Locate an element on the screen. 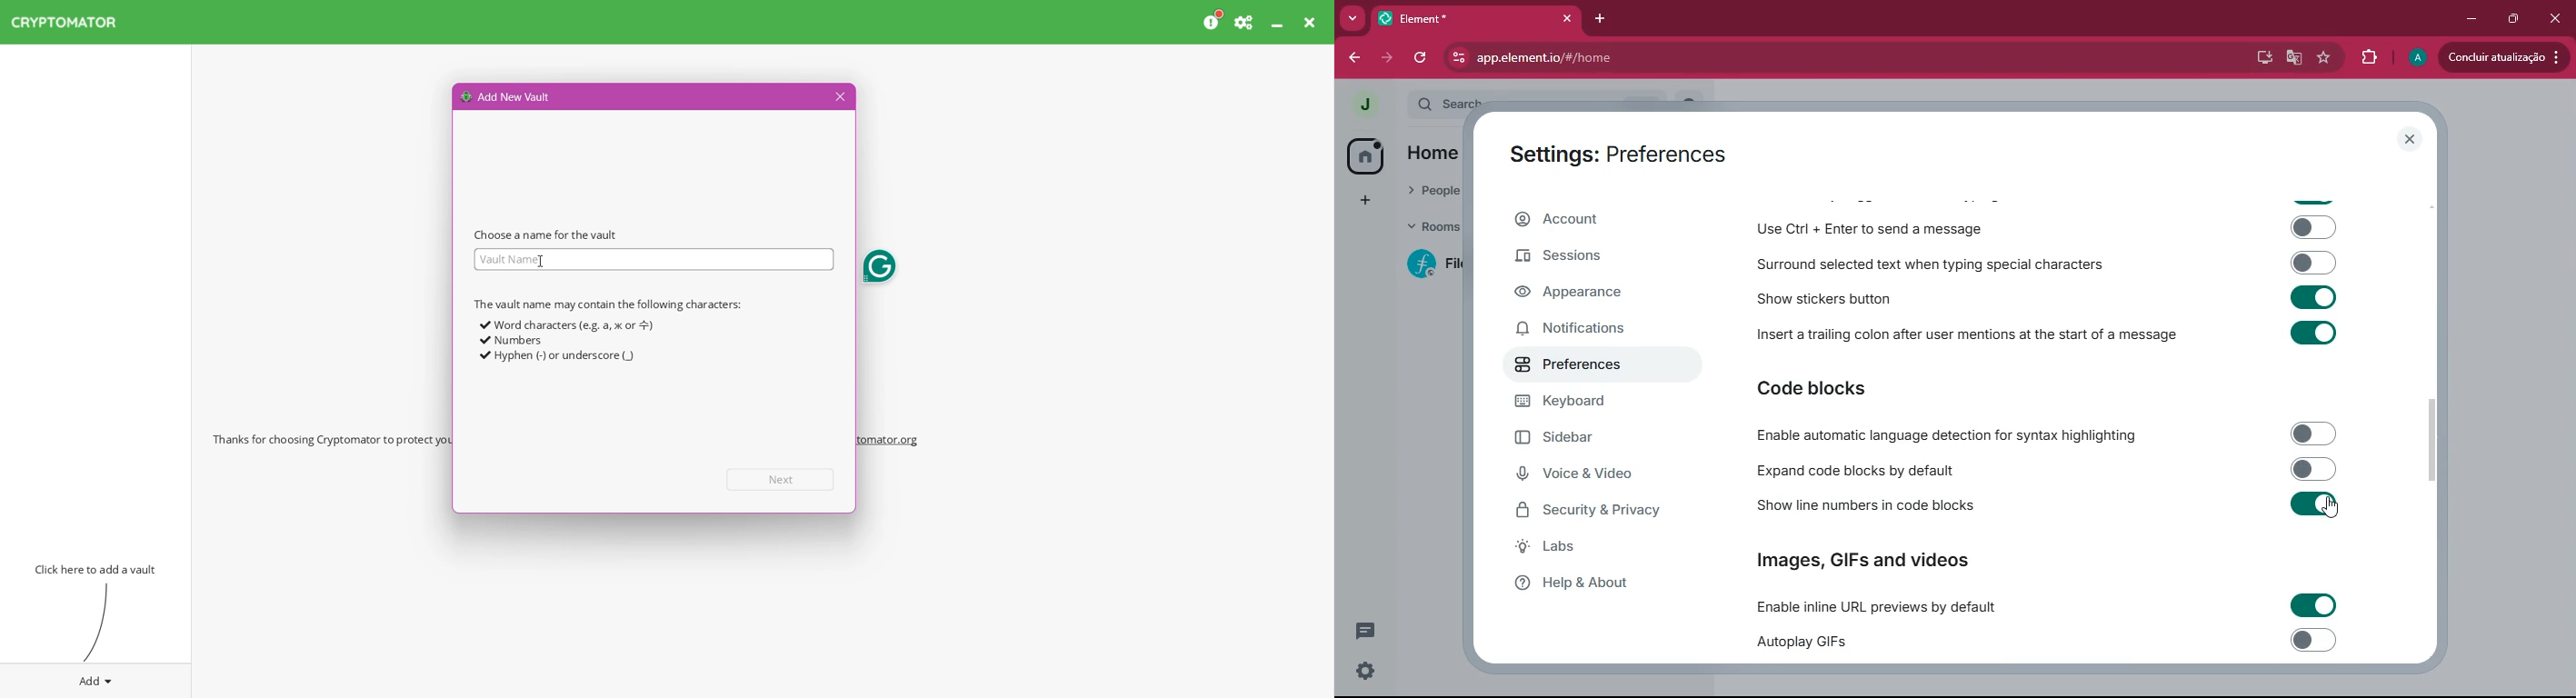  filecoin lotus implementation  is located at coordinates (1442, 265).